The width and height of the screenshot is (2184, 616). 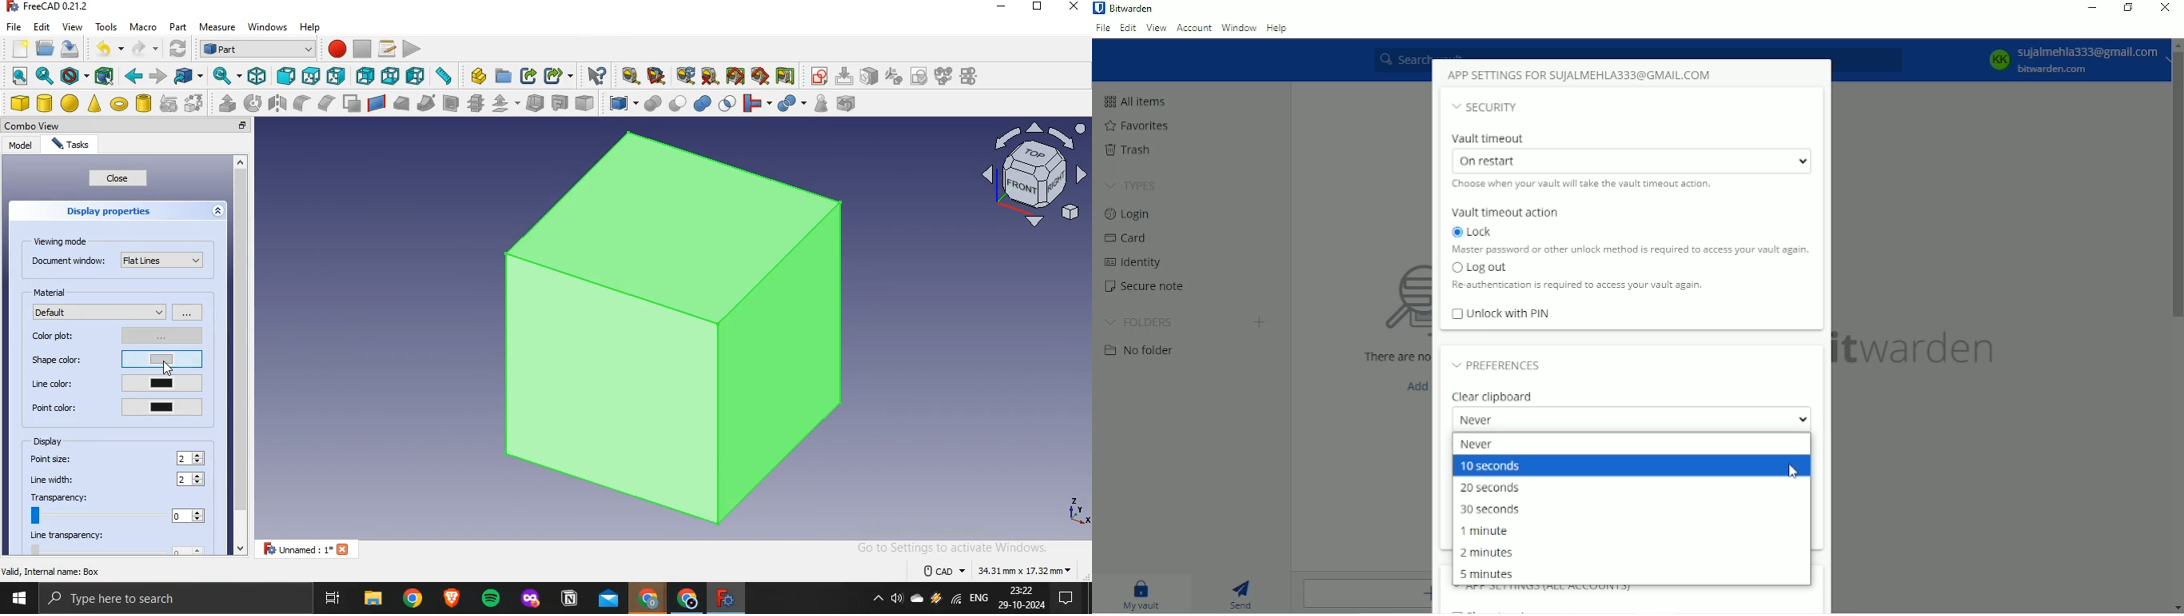 I want to click on stop macro recording, so click(x=362, y=49).